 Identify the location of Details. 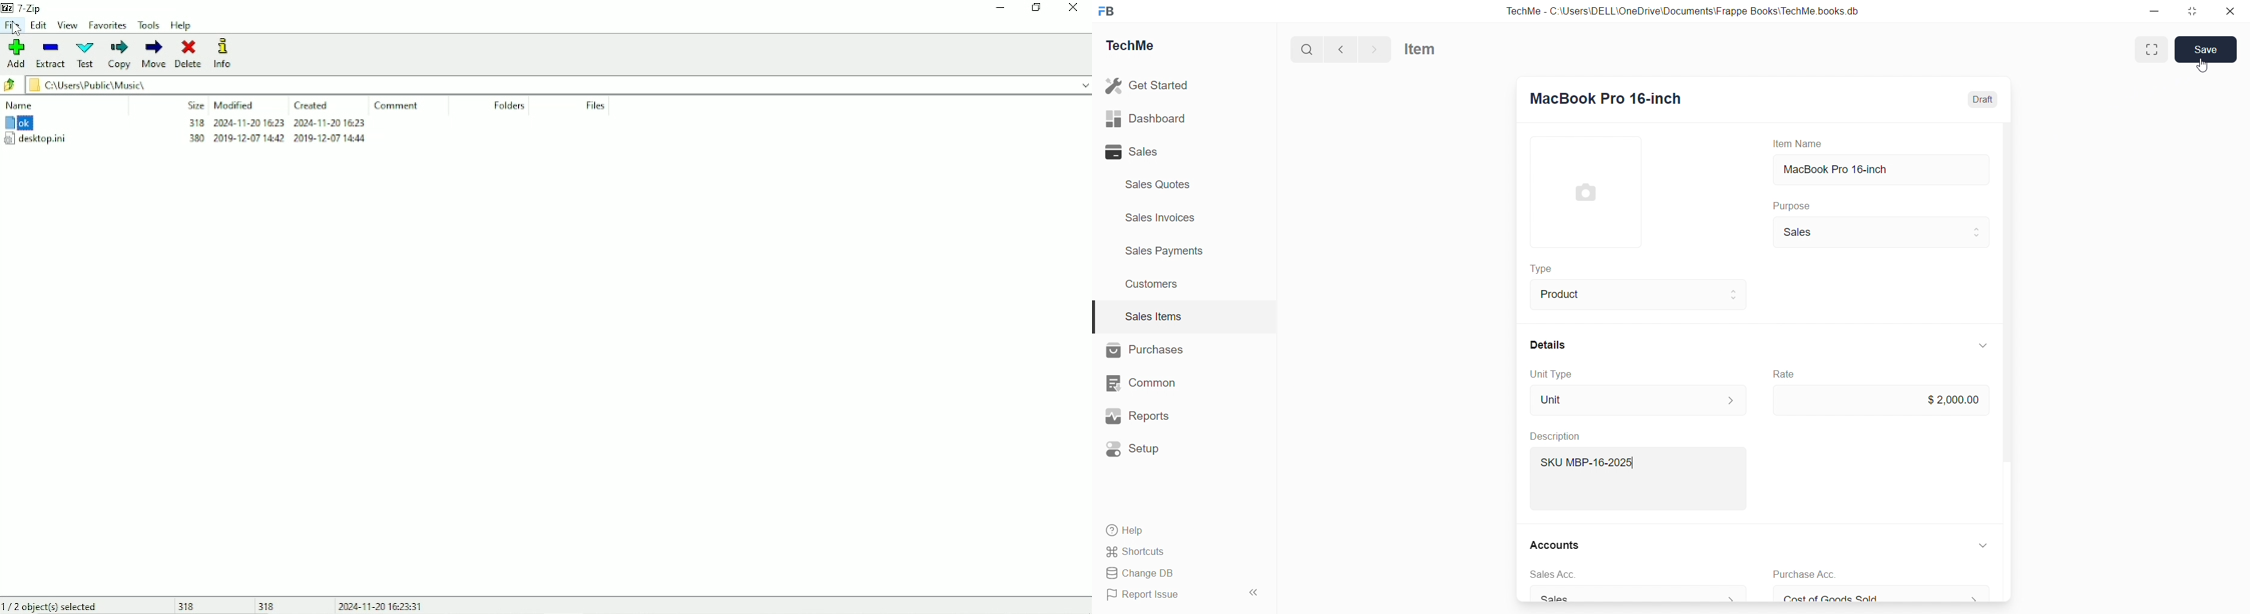
(1548, 345).